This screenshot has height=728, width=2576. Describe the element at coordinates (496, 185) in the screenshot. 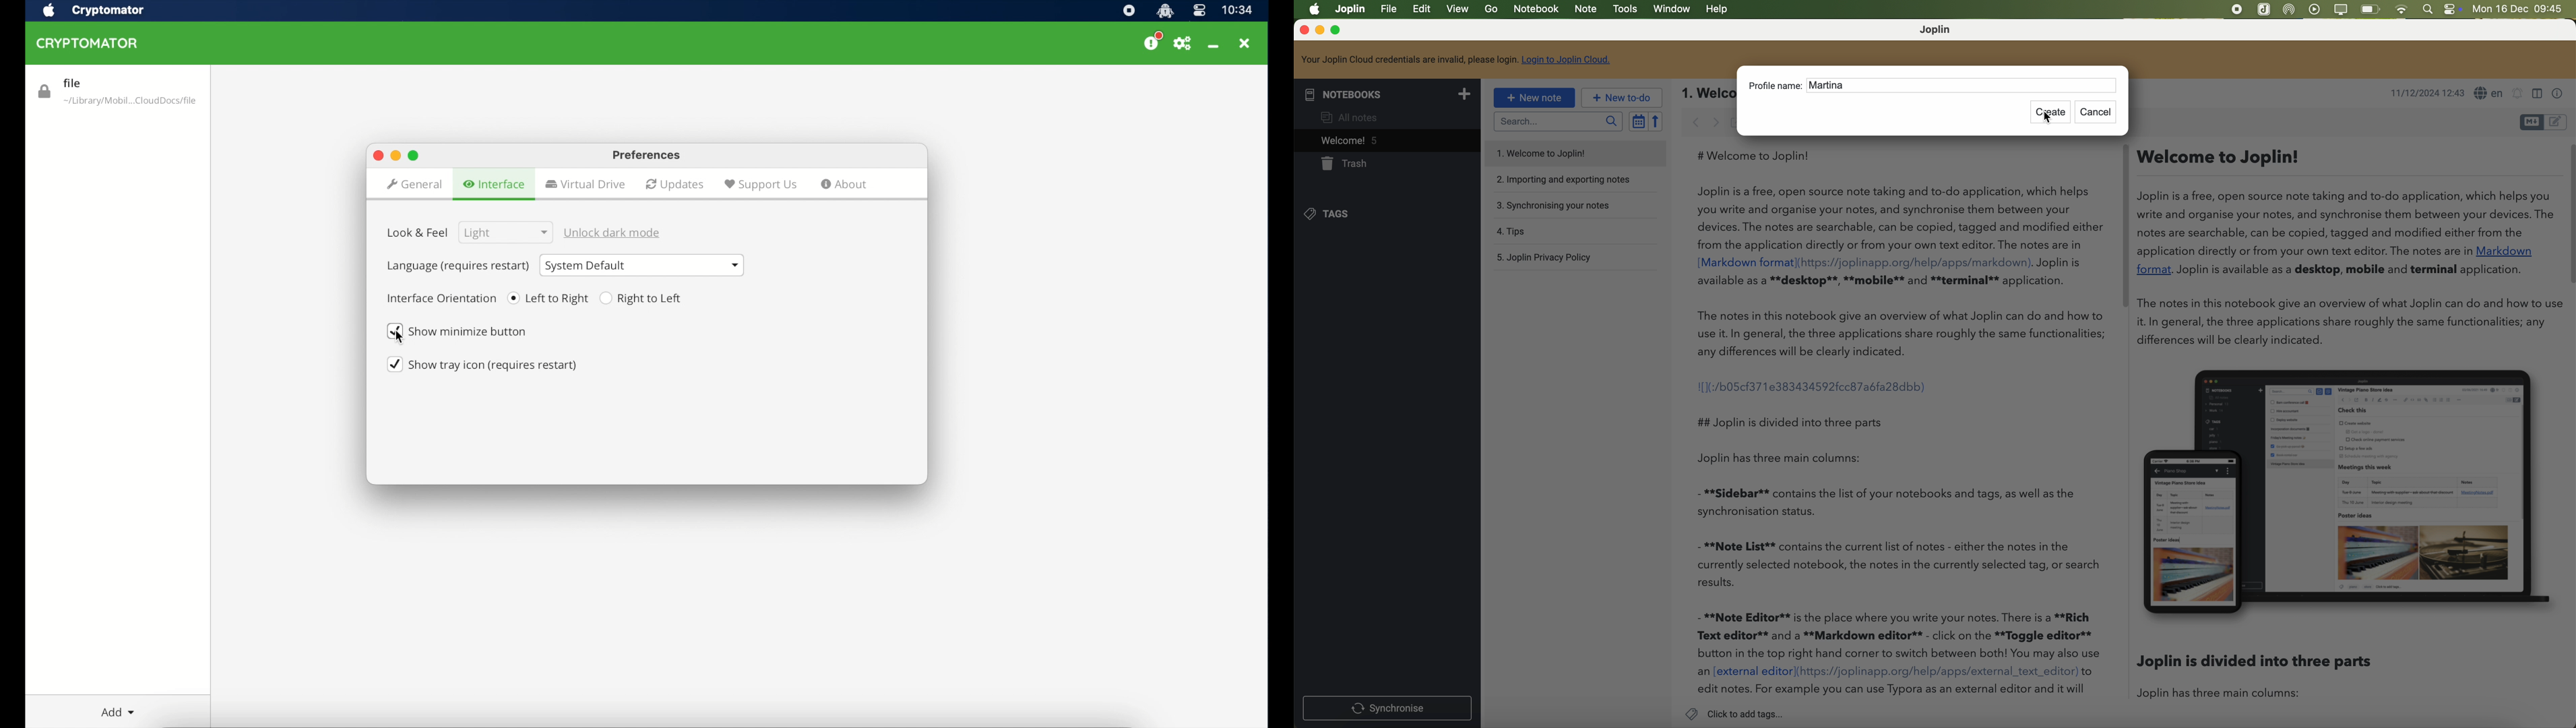

I see `interface` at that location.